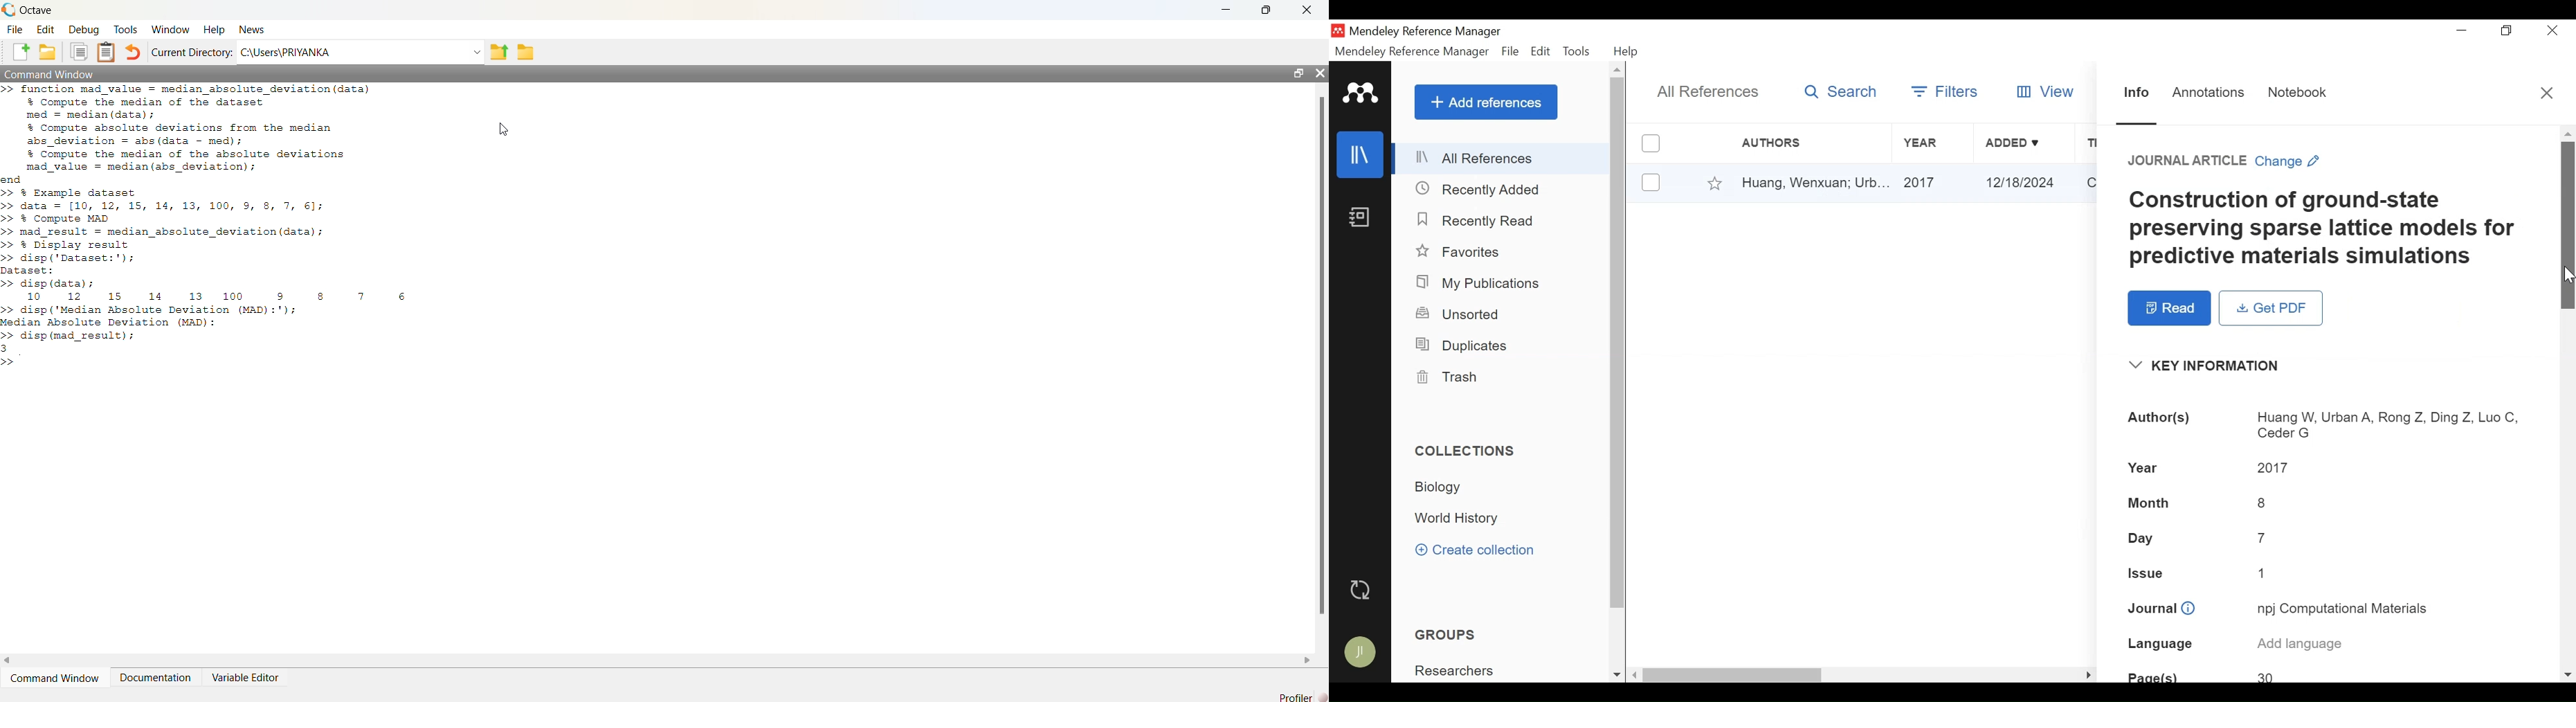 The height and width of the screenshot is (728, 2576). What do you see at coordinates (1650, 143) in the screenshot?
I see `(un)select all` at bounding box center [1650, 143].